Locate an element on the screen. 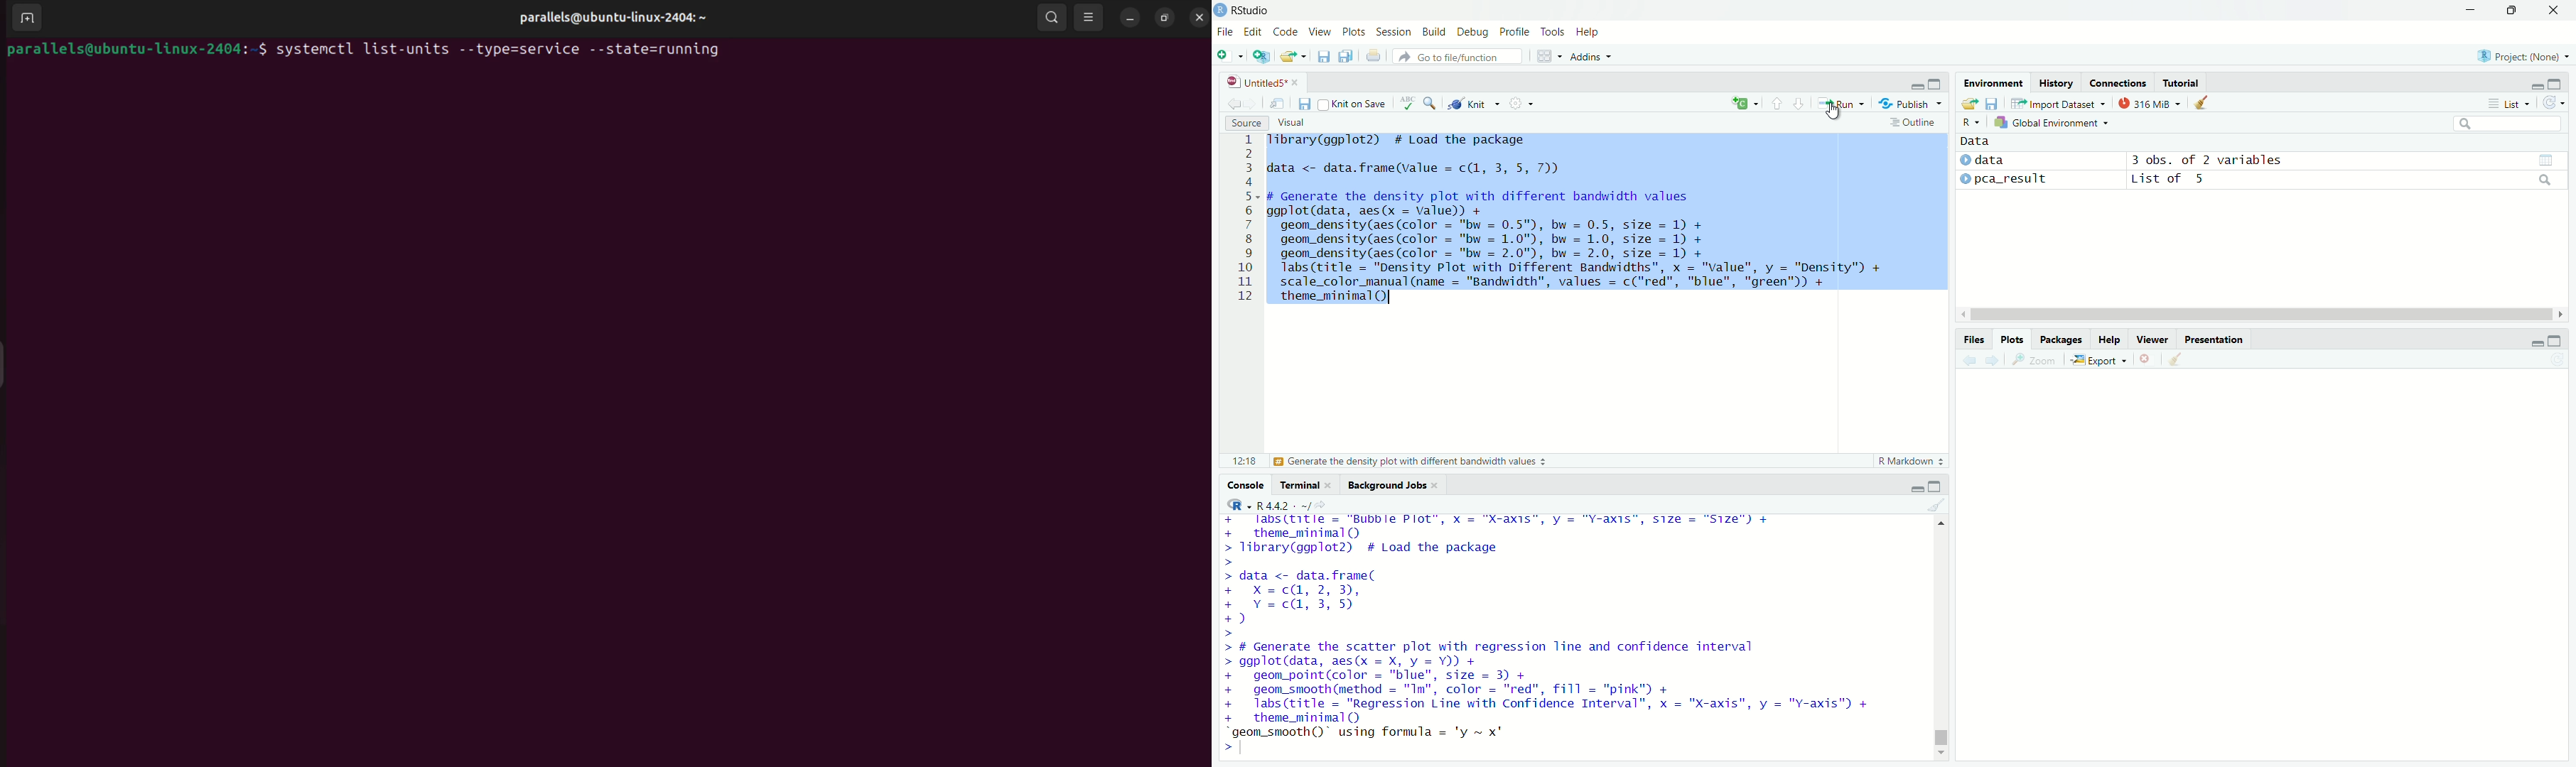  Knit is located at coordinates (1473, 104).